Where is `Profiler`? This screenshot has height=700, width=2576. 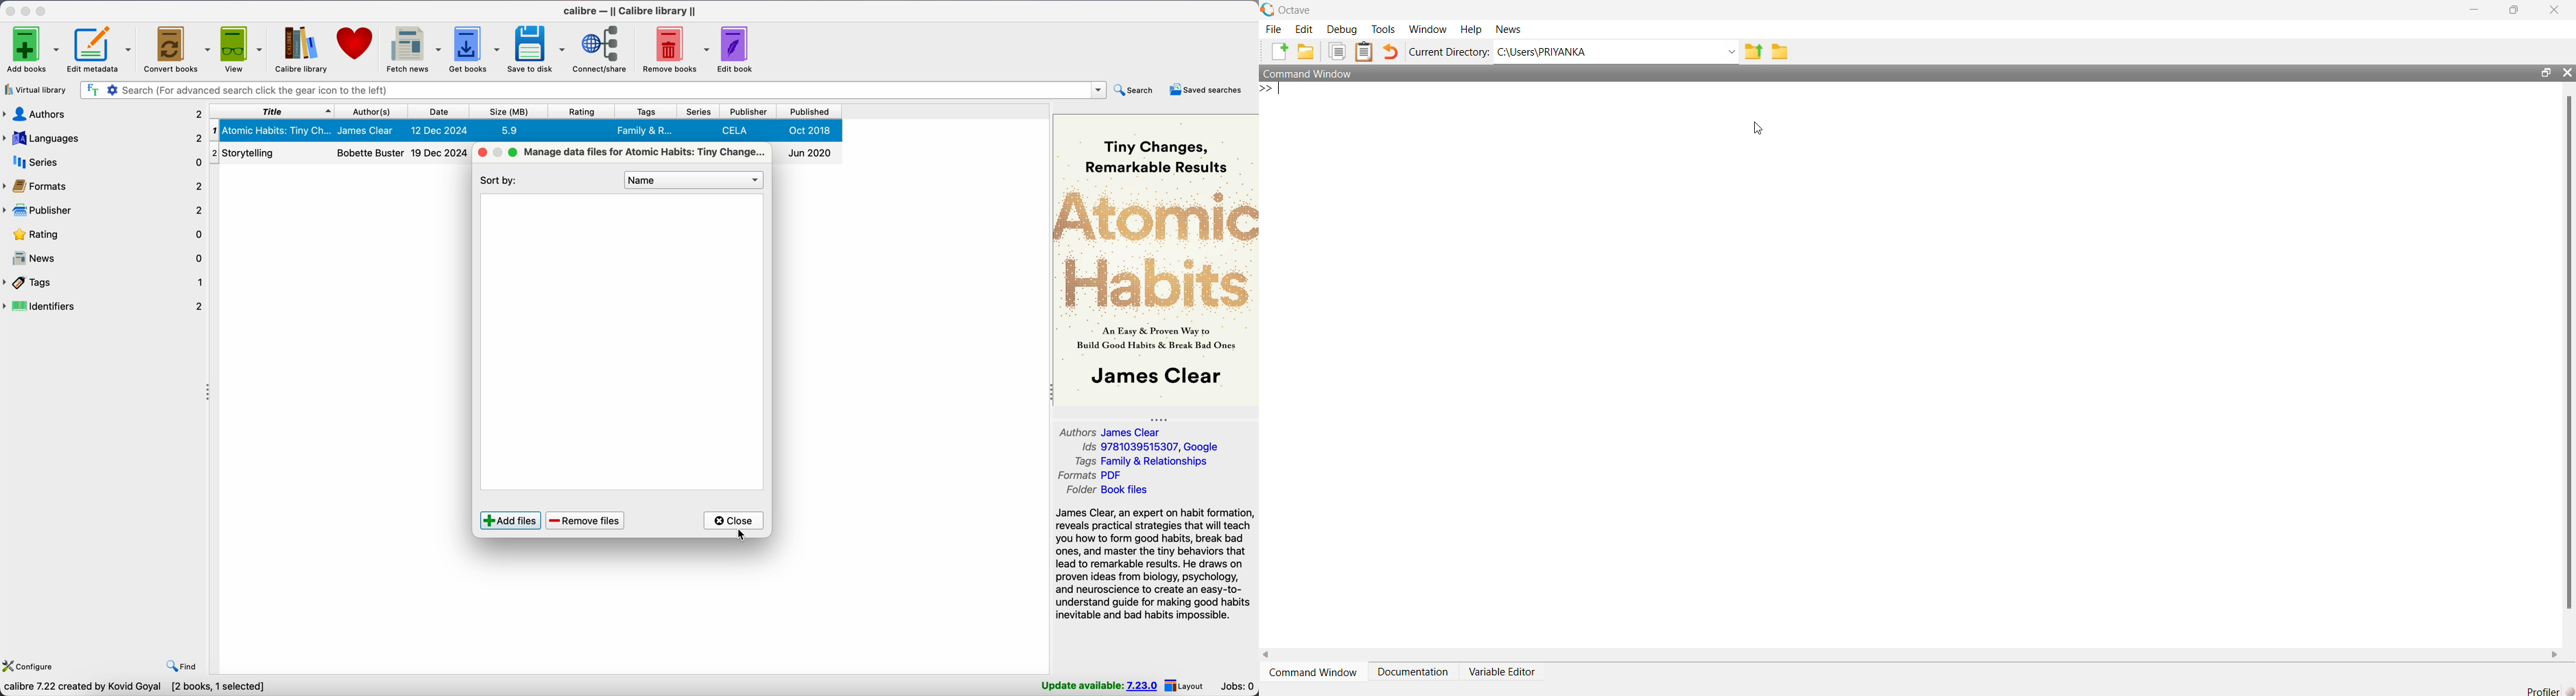
Profiler is located at coordinates (2543, 691).